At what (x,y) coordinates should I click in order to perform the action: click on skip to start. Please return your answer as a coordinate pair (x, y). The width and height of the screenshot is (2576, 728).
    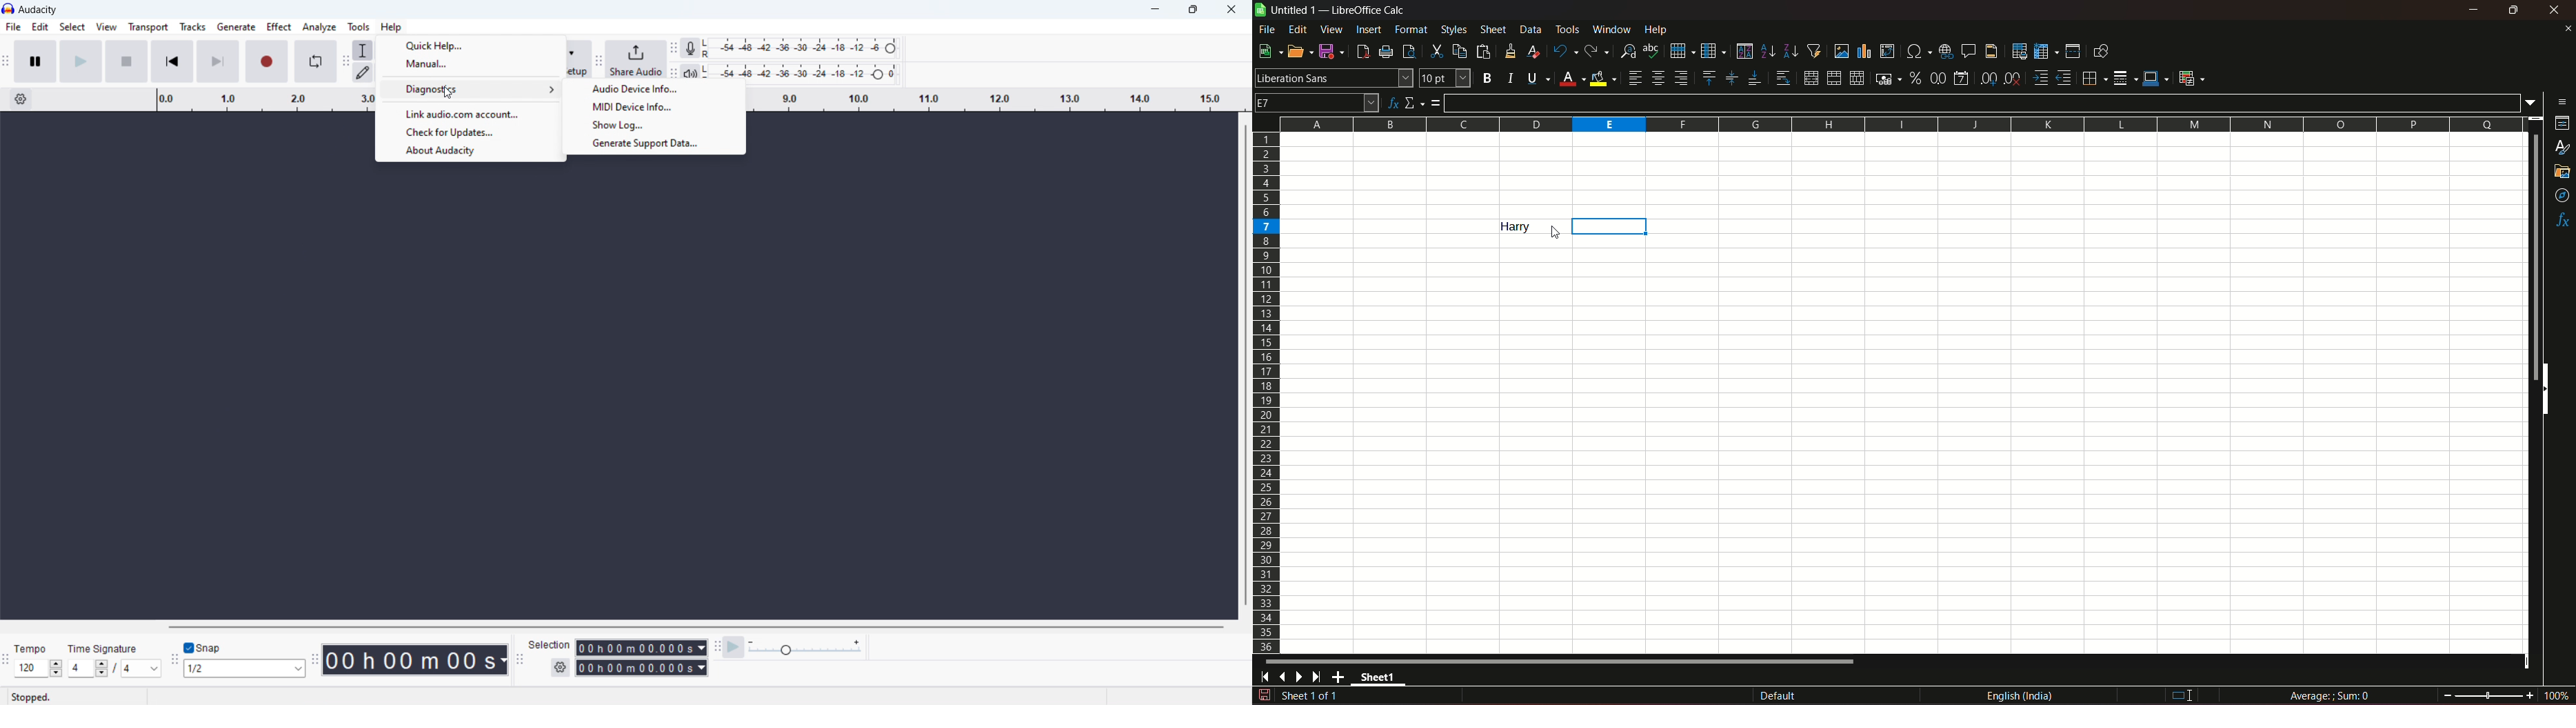
    Looking at the image, I should click on (172, 61).